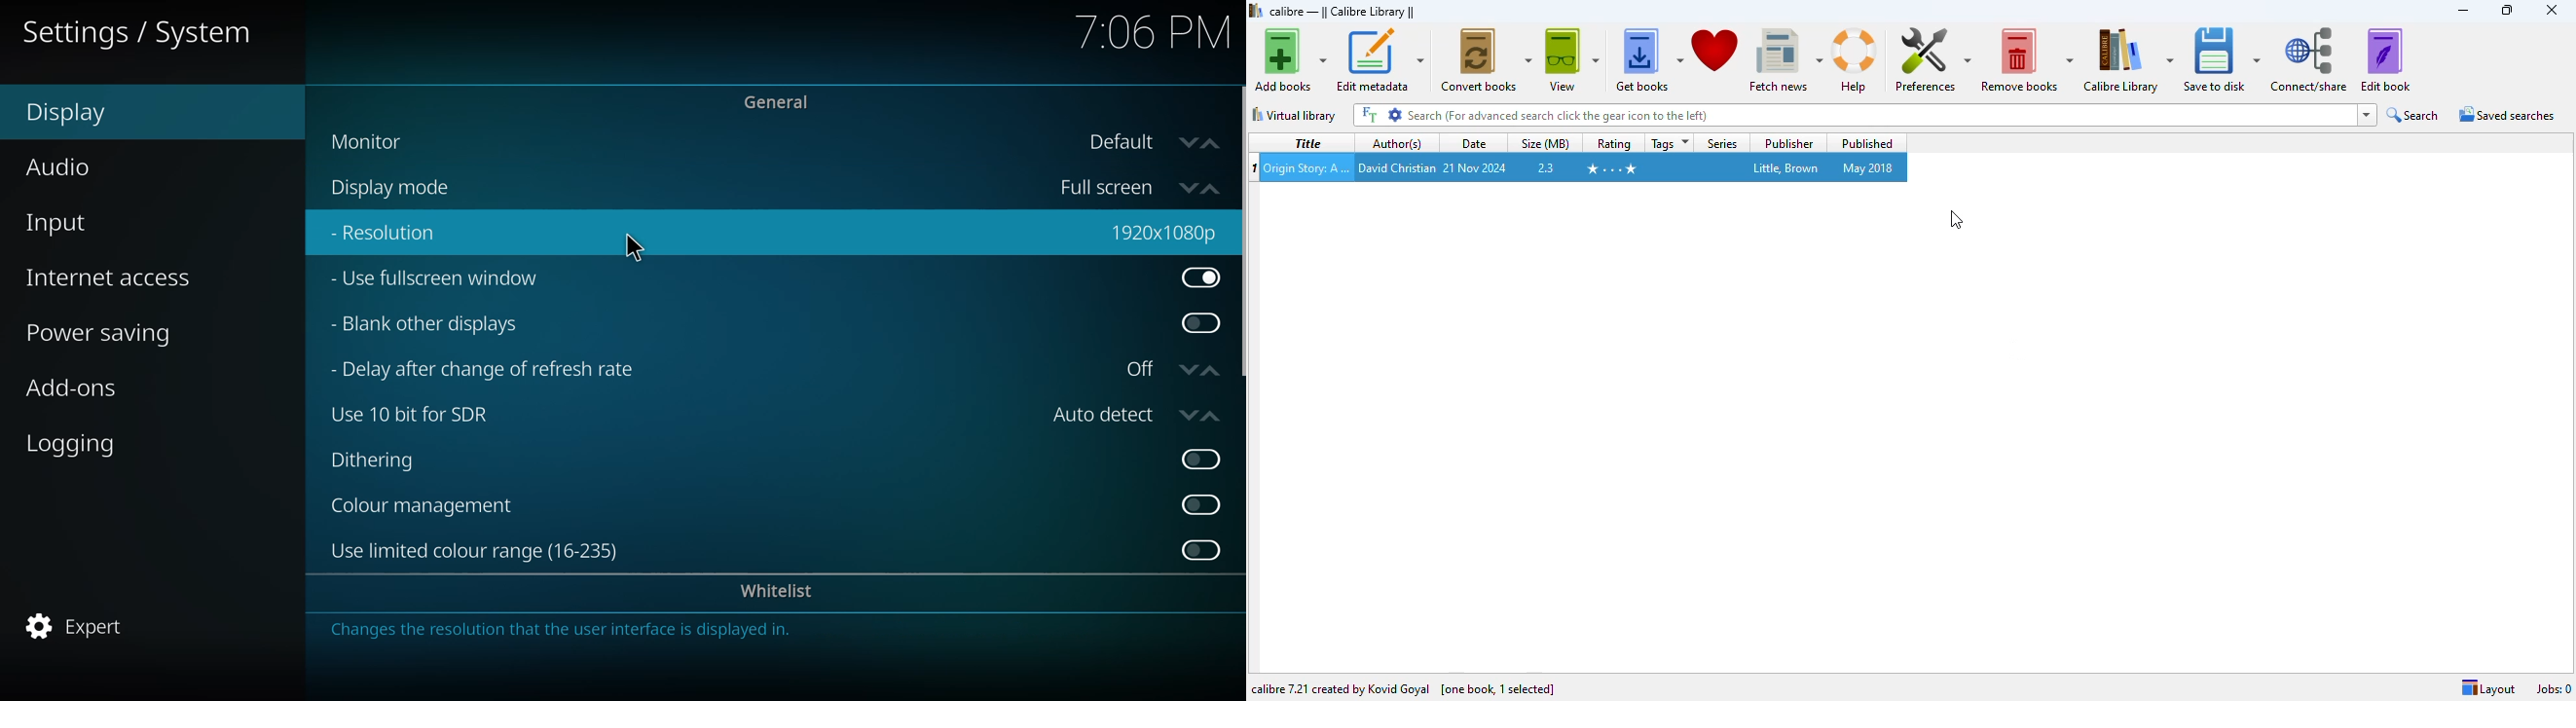  I want to click on connect/share, so click(2309, 58).